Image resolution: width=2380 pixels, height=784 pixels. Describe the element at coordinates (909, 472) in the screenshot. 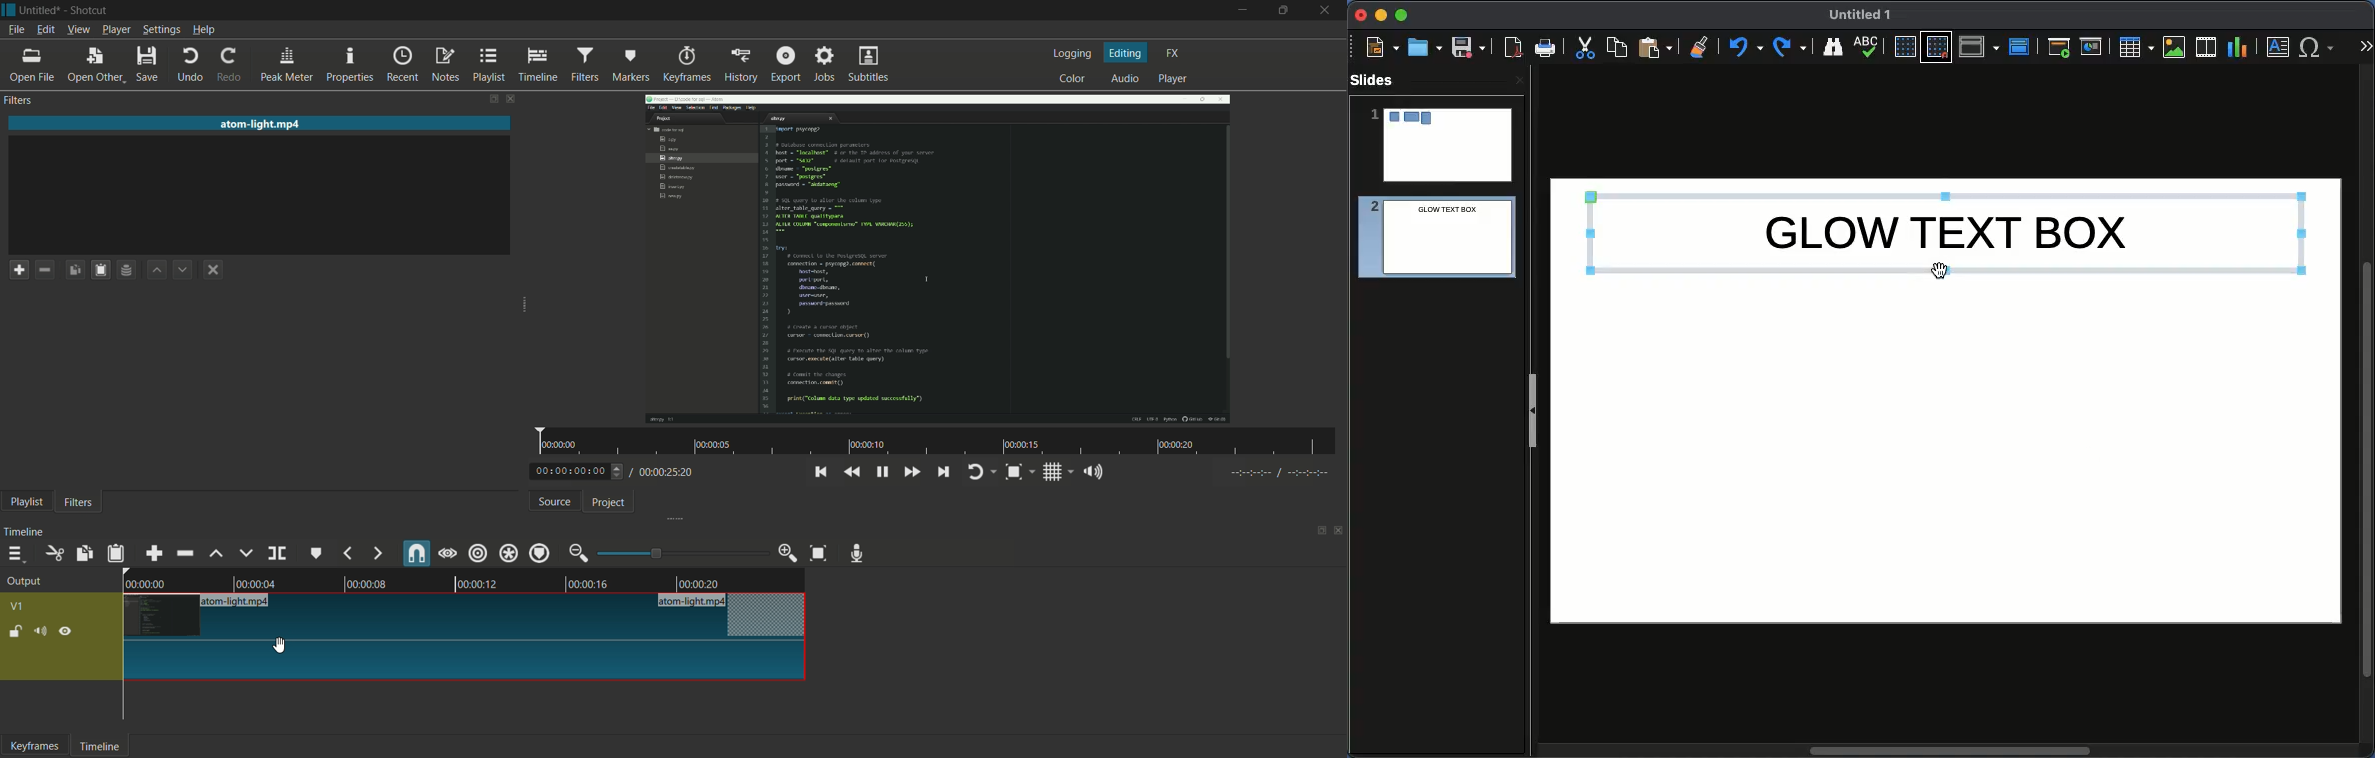

I see `quickly play forward` at that location.